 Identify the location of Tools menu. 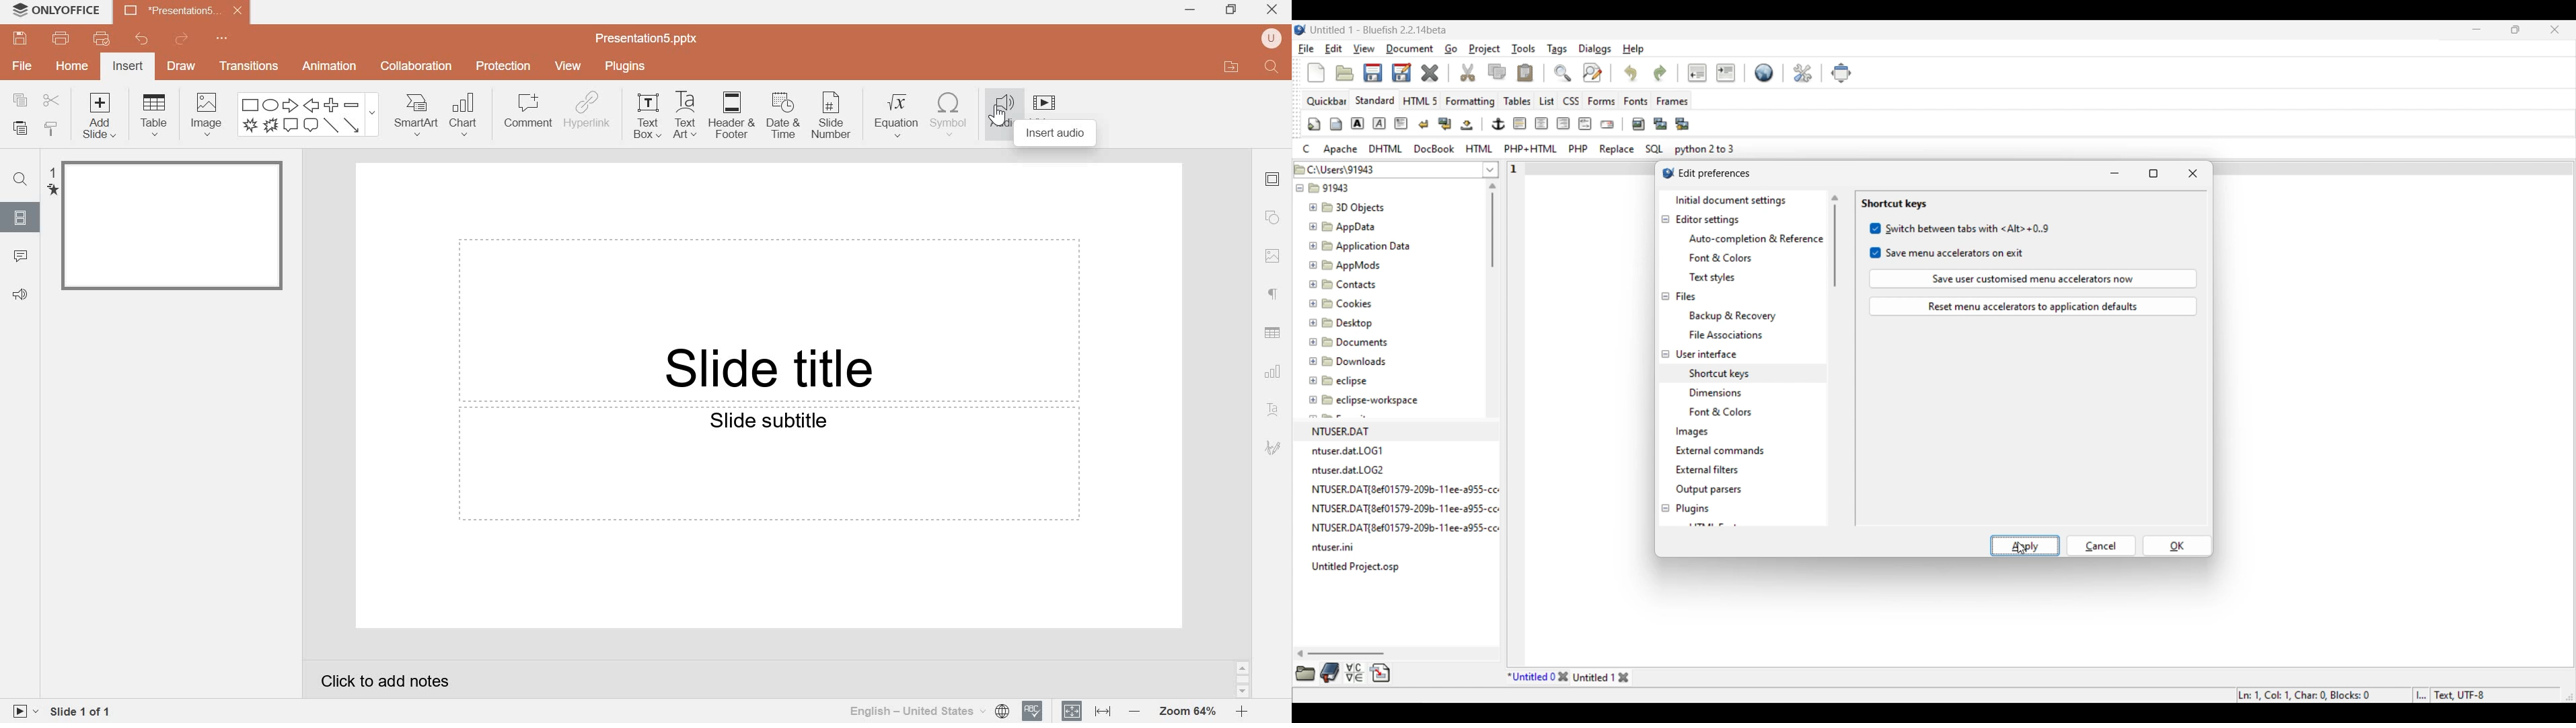
(1524, 49).